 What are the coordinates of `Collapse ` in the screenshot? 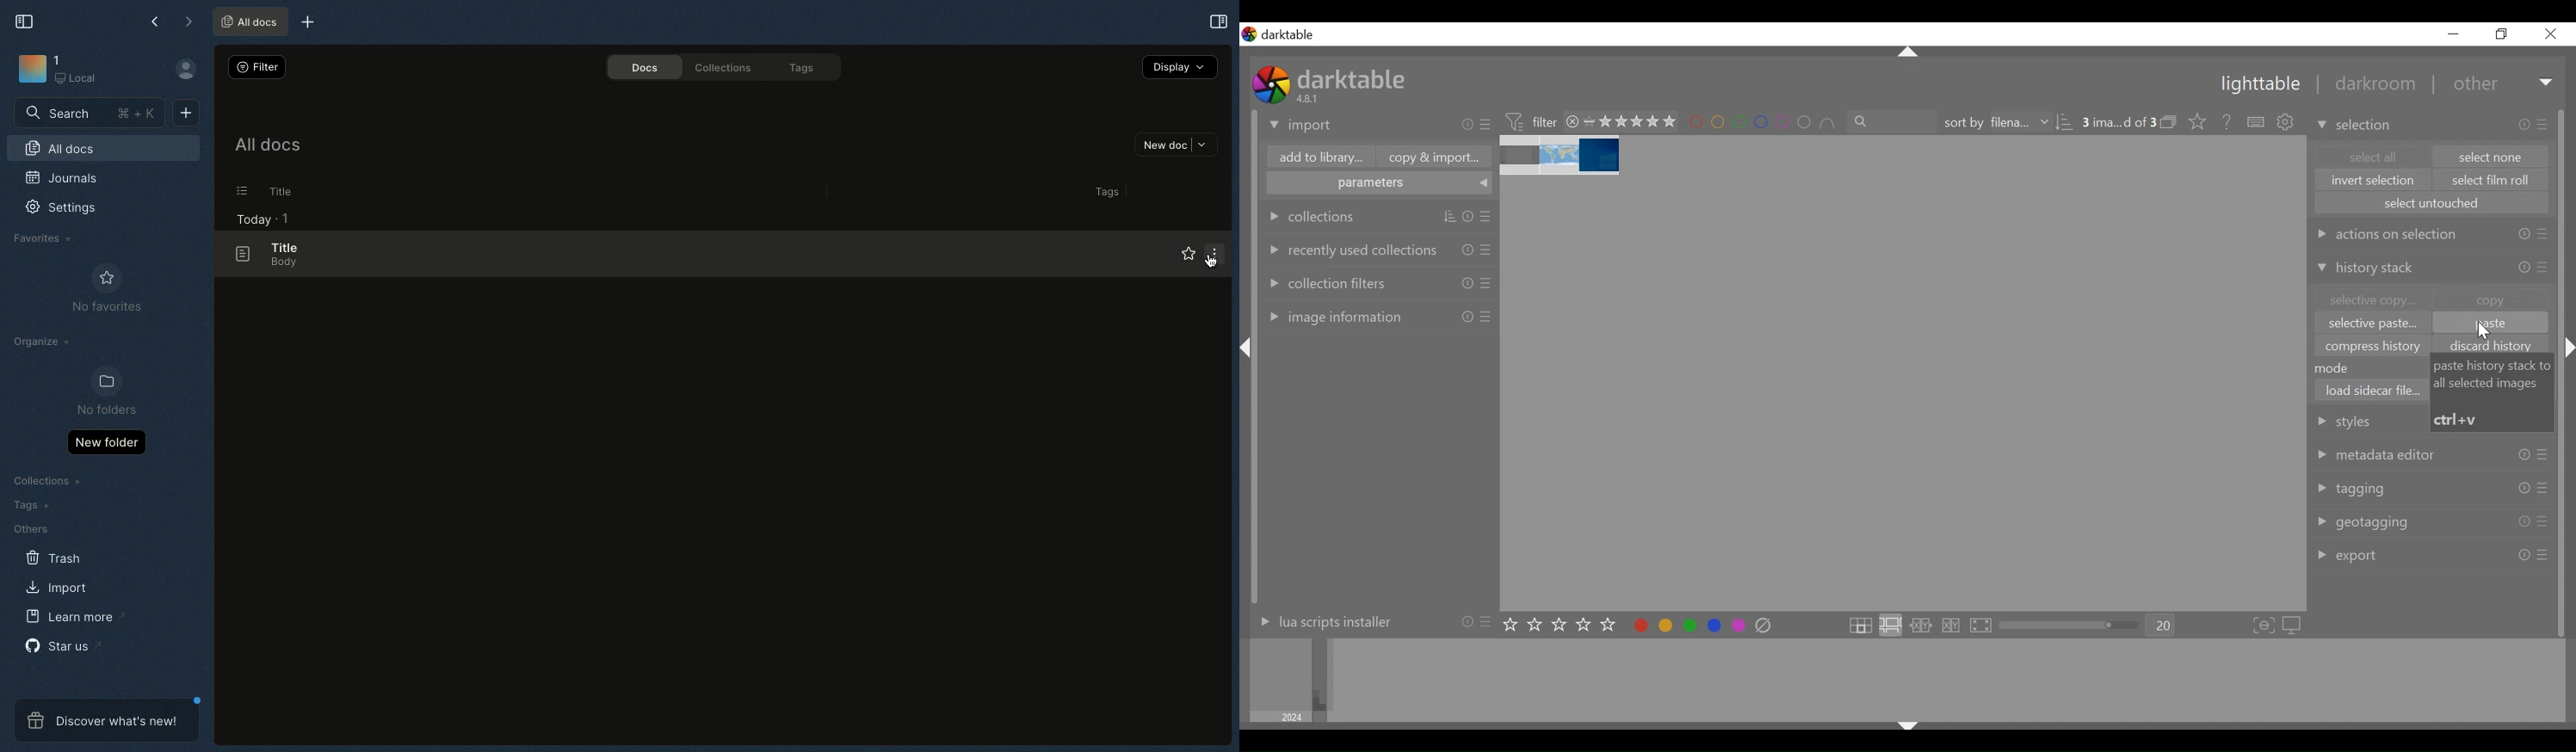 It's located at (1249, 348).